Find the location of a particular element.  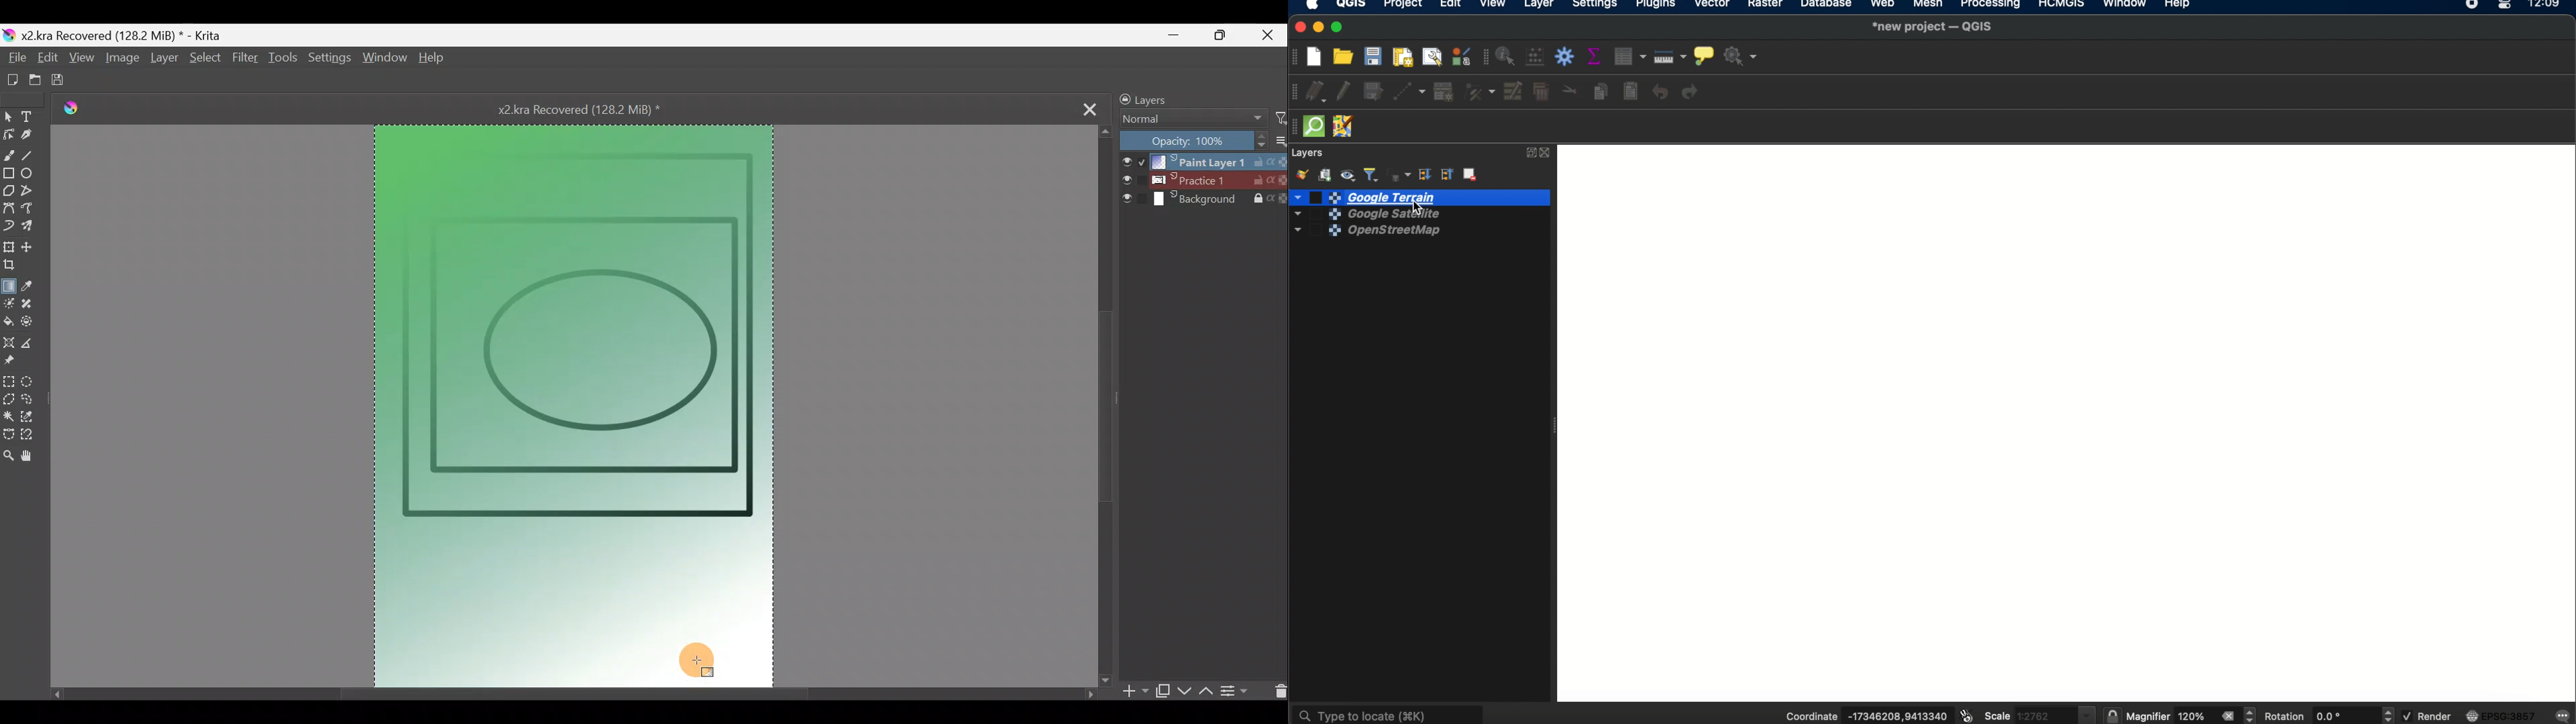

collapse all is located at coordinates (1448, 175).